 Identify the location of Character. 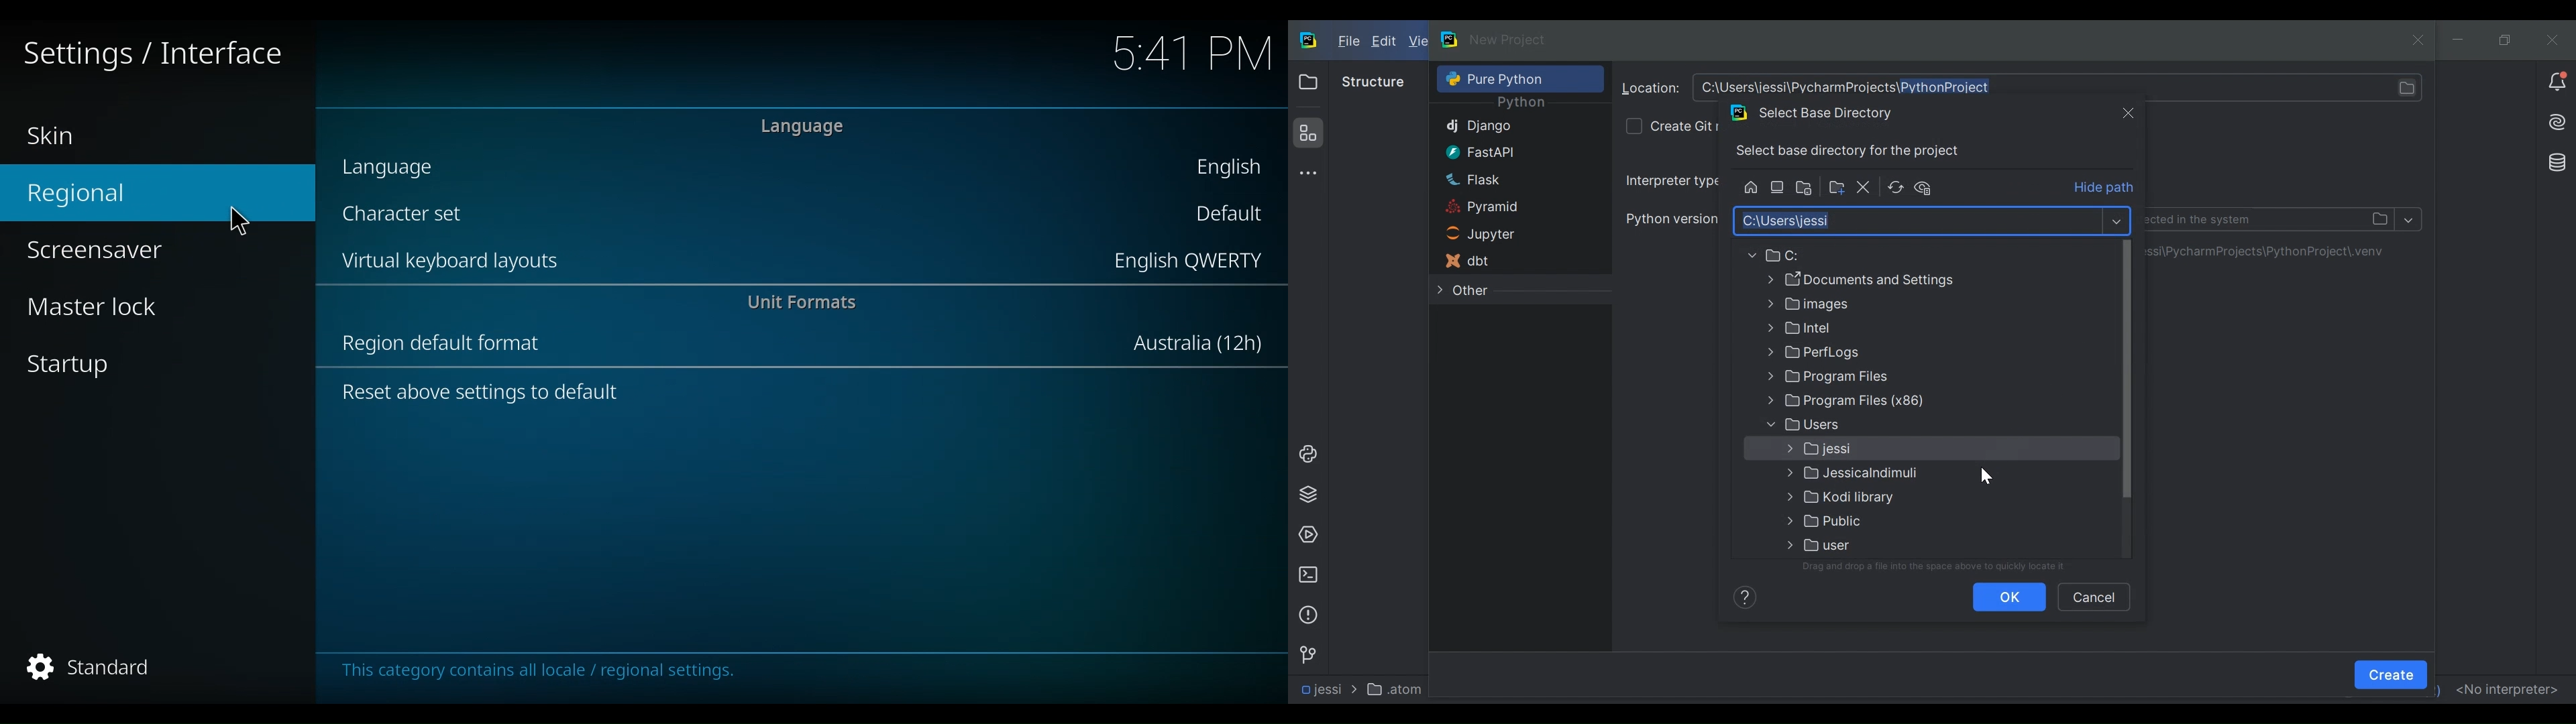
(409, 216).